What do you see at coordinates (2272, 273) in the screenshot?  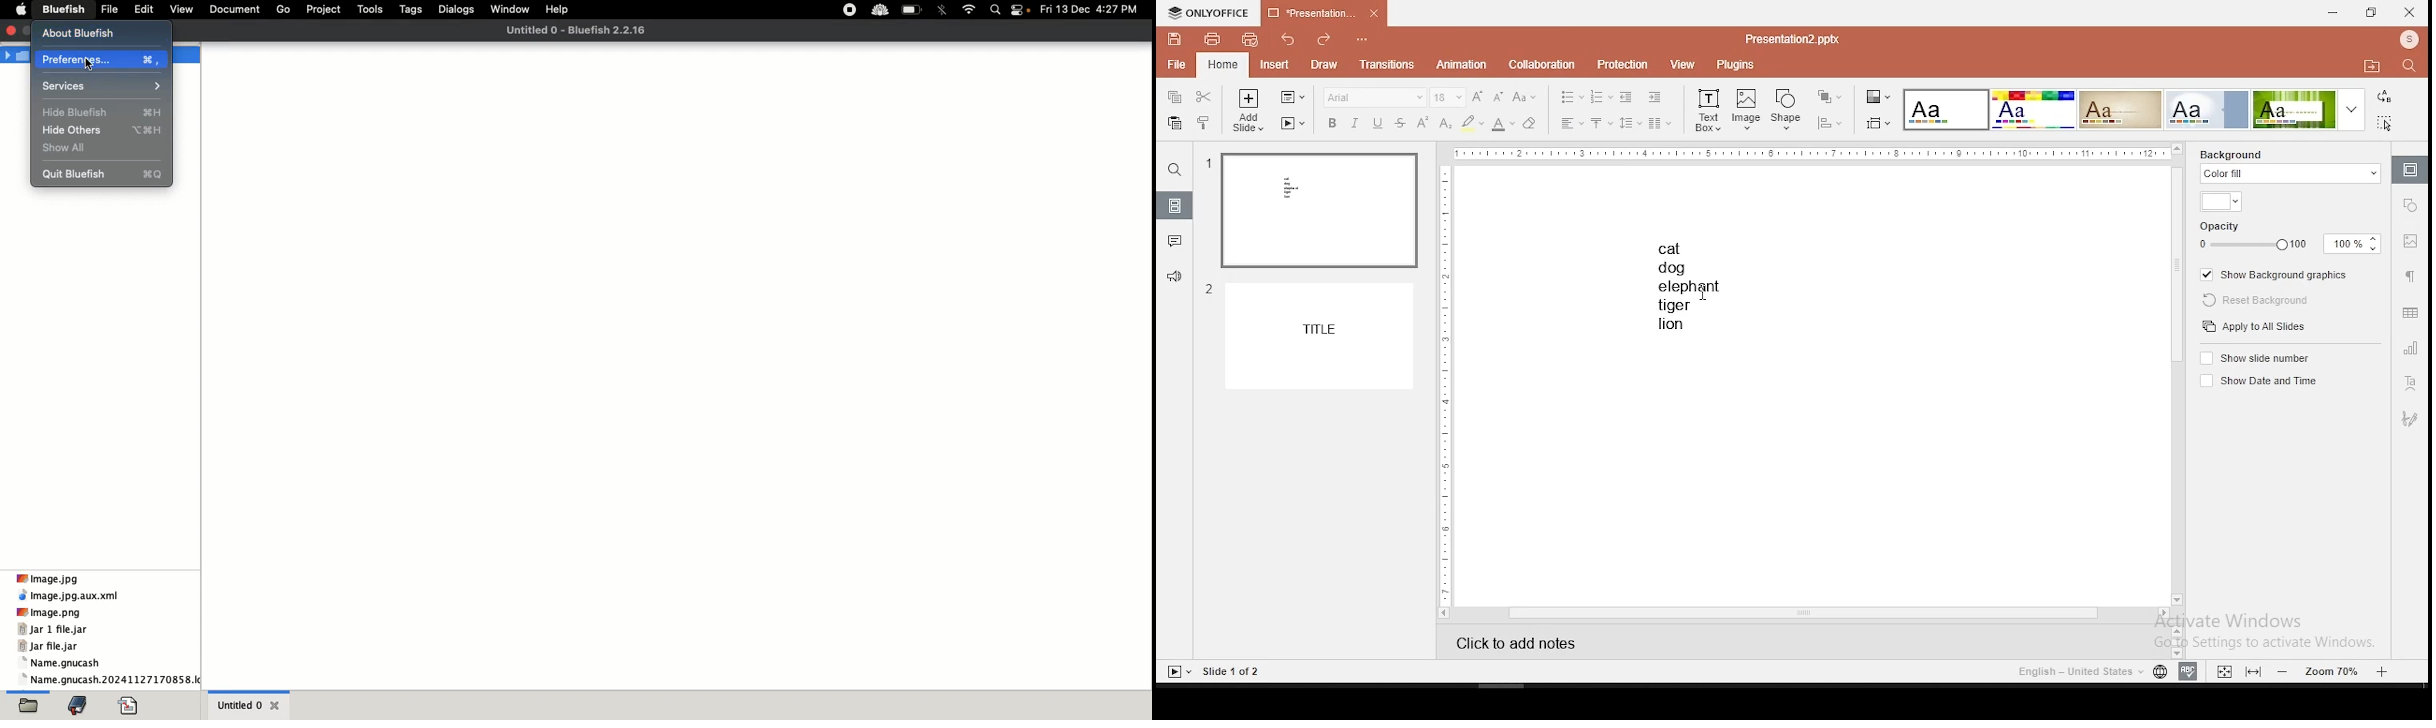 I see `show background graphics on/off` at bounding box center [2272, 273].